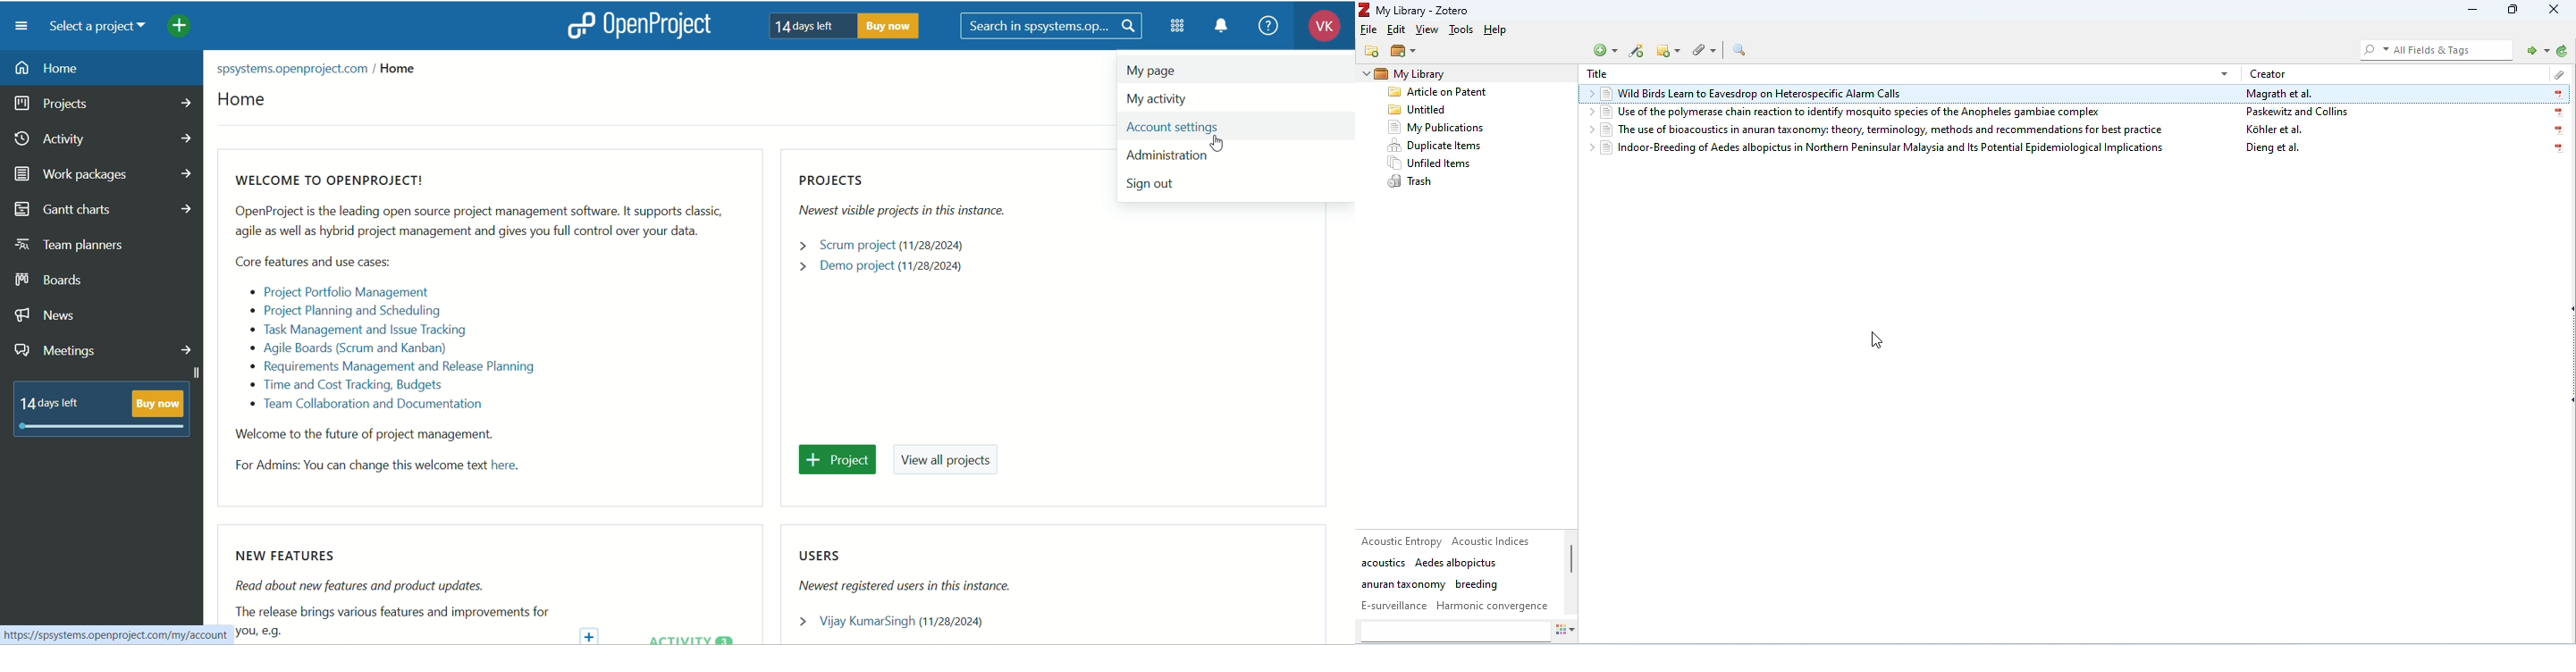 This screenshot has height=672, width=2576. Describe the element at coordinates (1607, 50) in the screenshot. I see `new item` at that location.